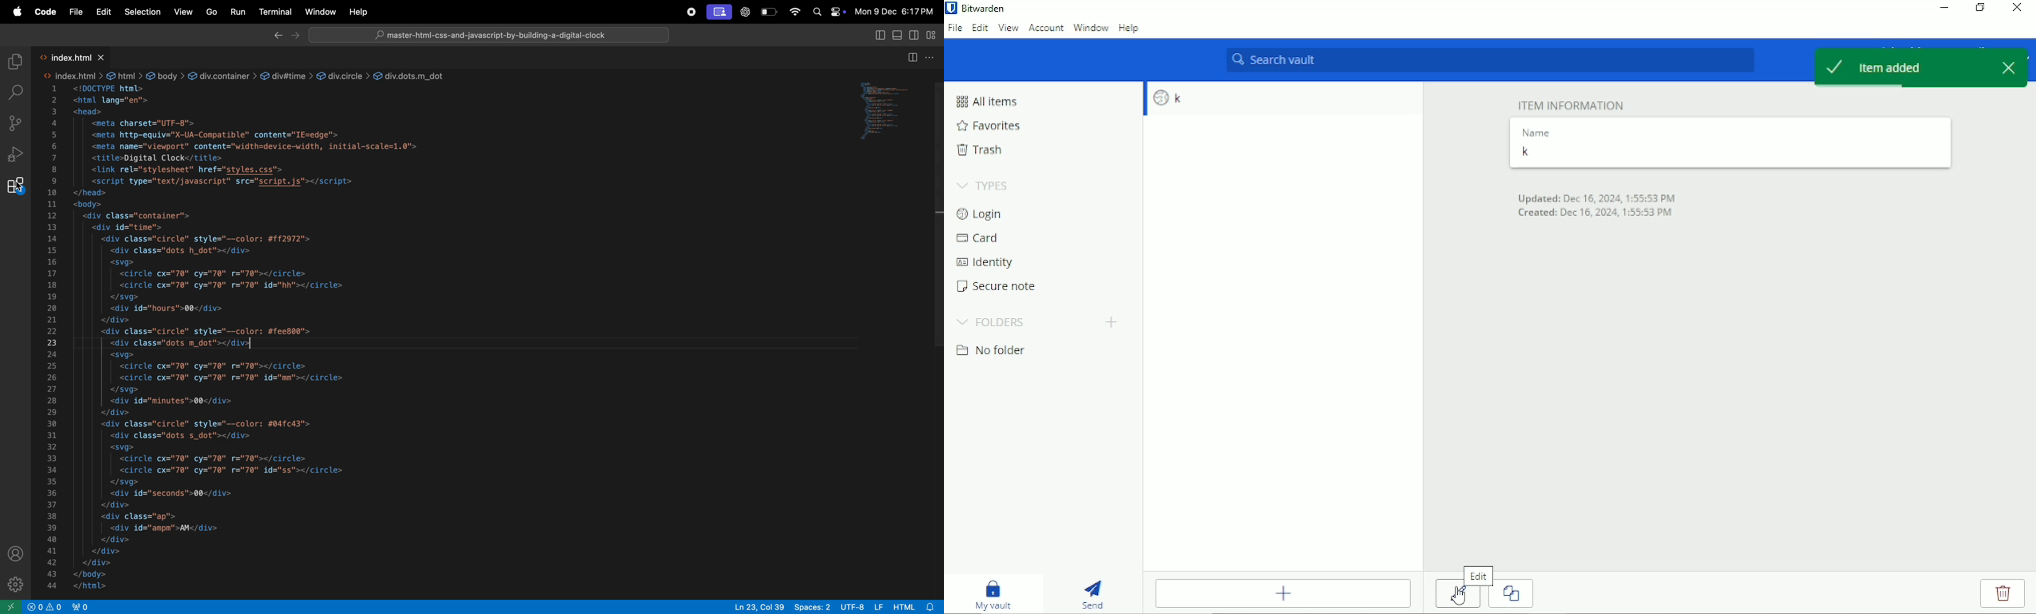 The image size is (2044, 616). What do you see at coordinates (249, 344) in the screenshot?
I see `cursor` at bounding box center [249, 344].